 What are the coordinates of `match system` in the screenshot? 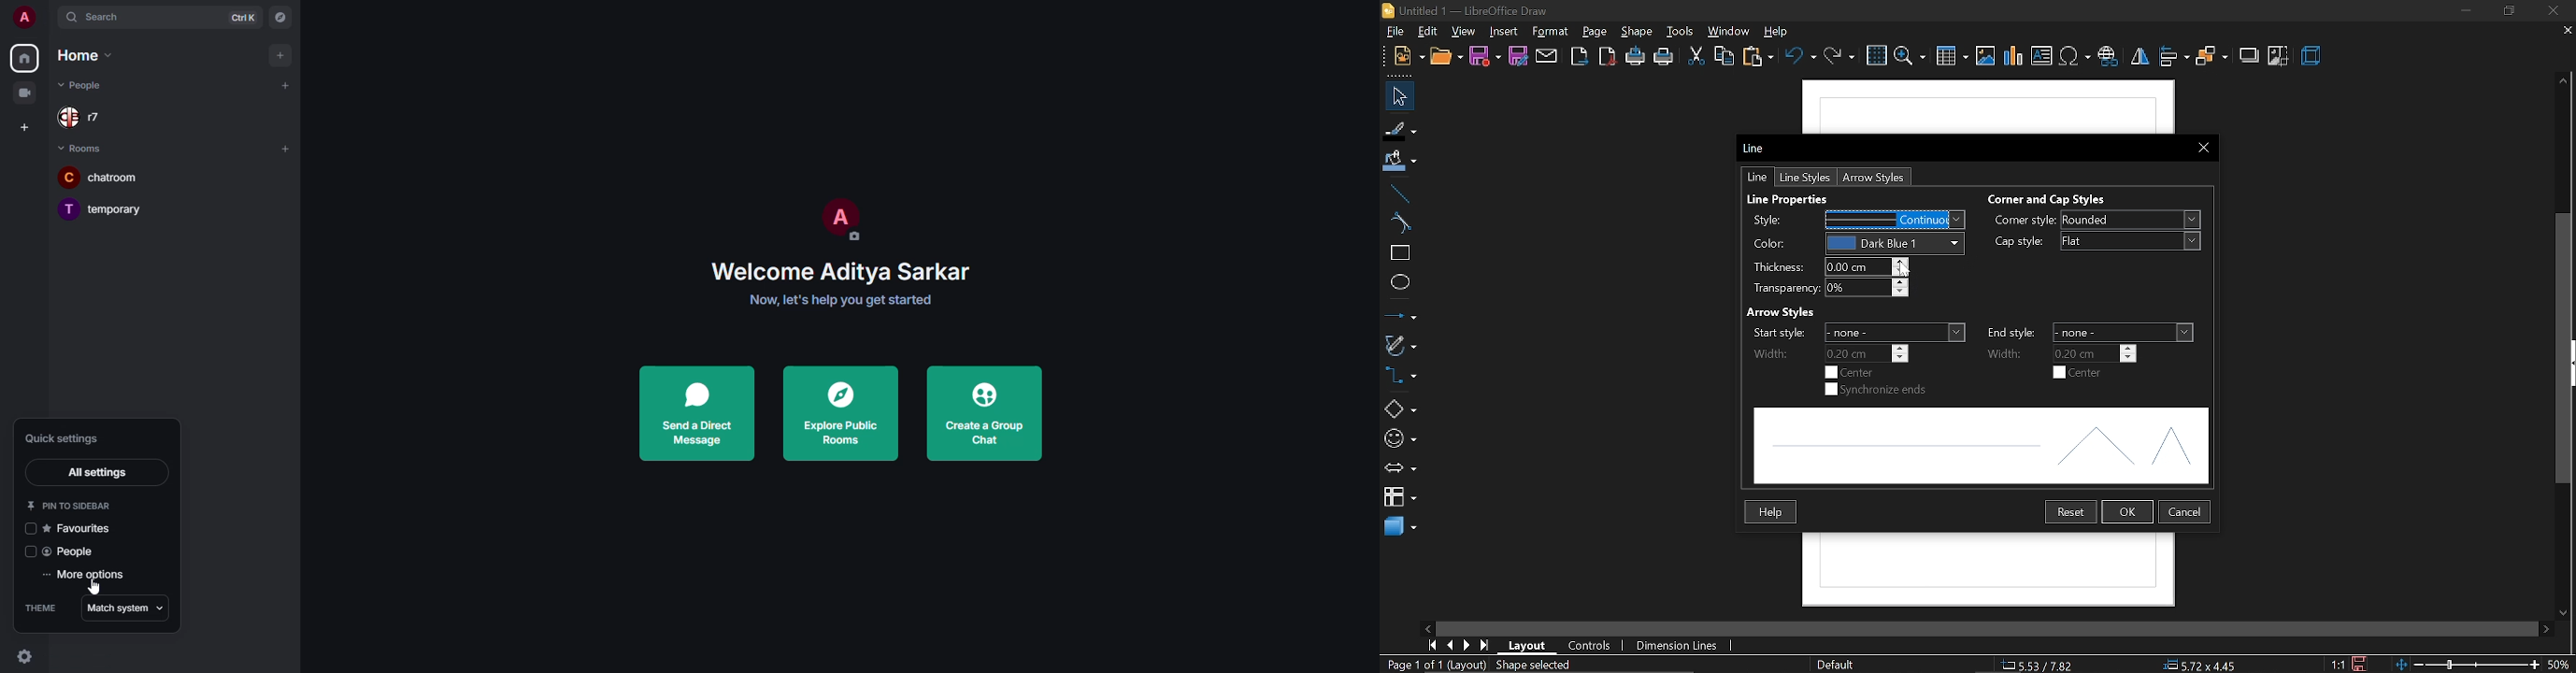 It's located at (126, 606).